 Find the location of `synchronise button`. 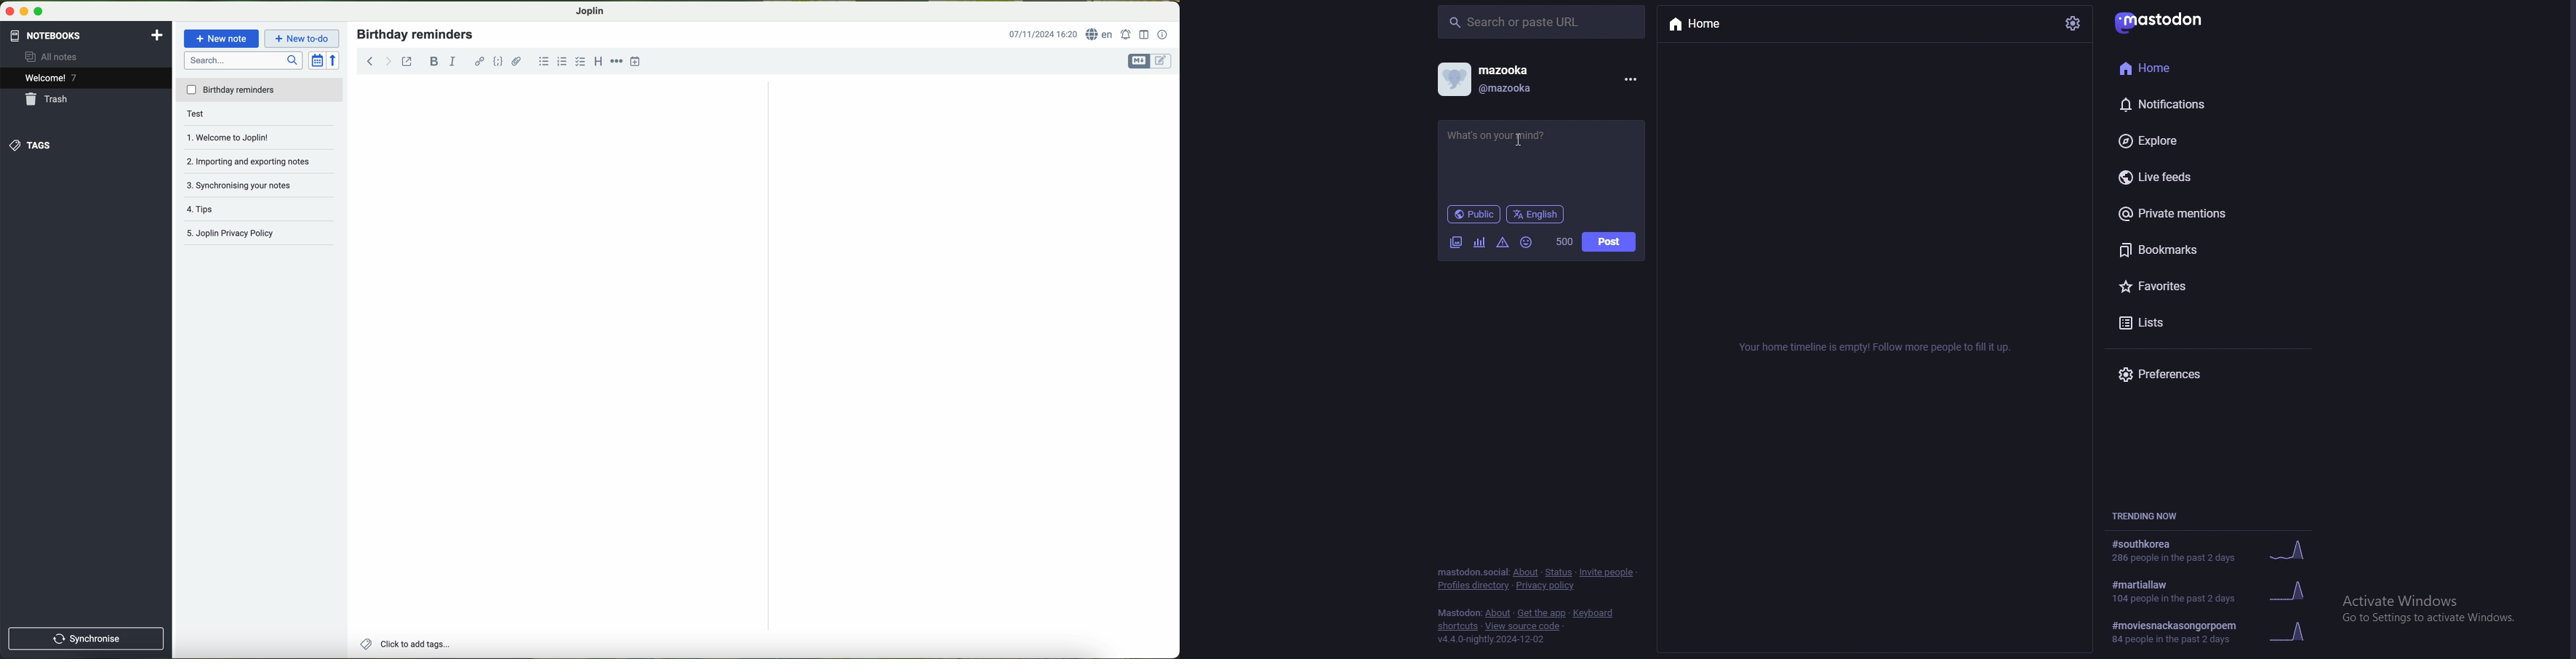

synchronise button is located at coordinates (85, 637).